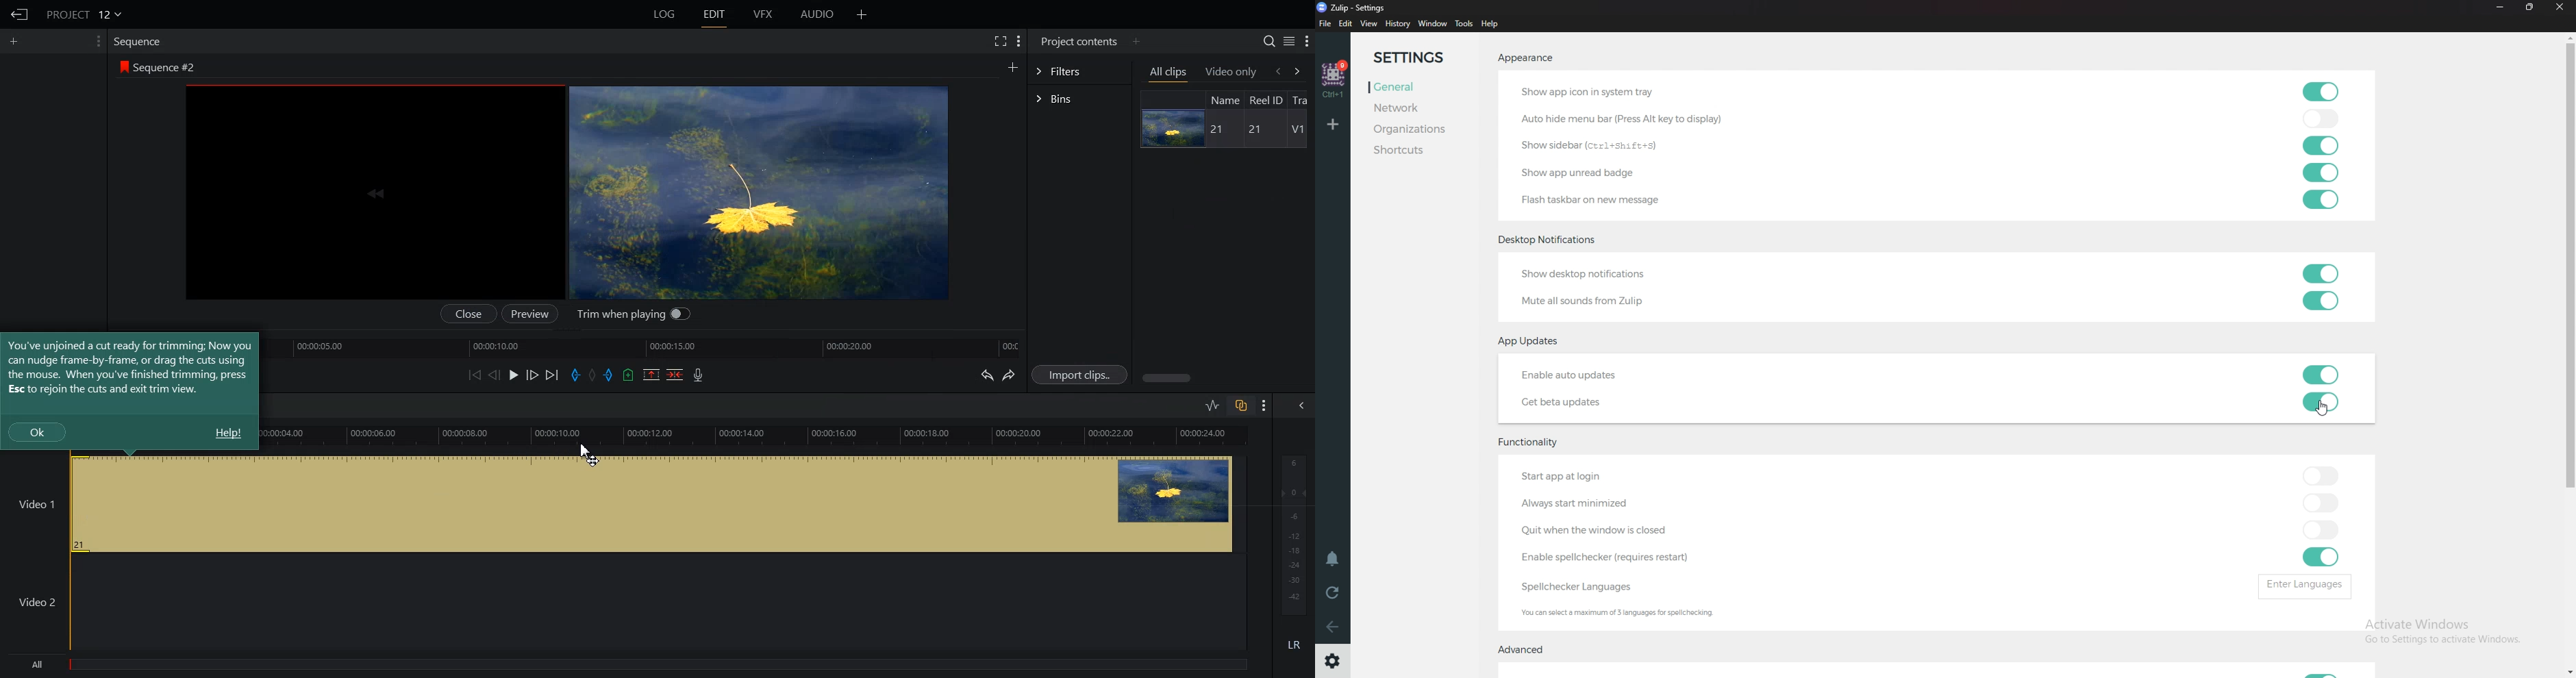 This screenshot has height=700, width=2576. What do you see at coordinates (1331, 557) in the screenshot?
I see `Enable do not disturb` at bounding box center [1331, 557].